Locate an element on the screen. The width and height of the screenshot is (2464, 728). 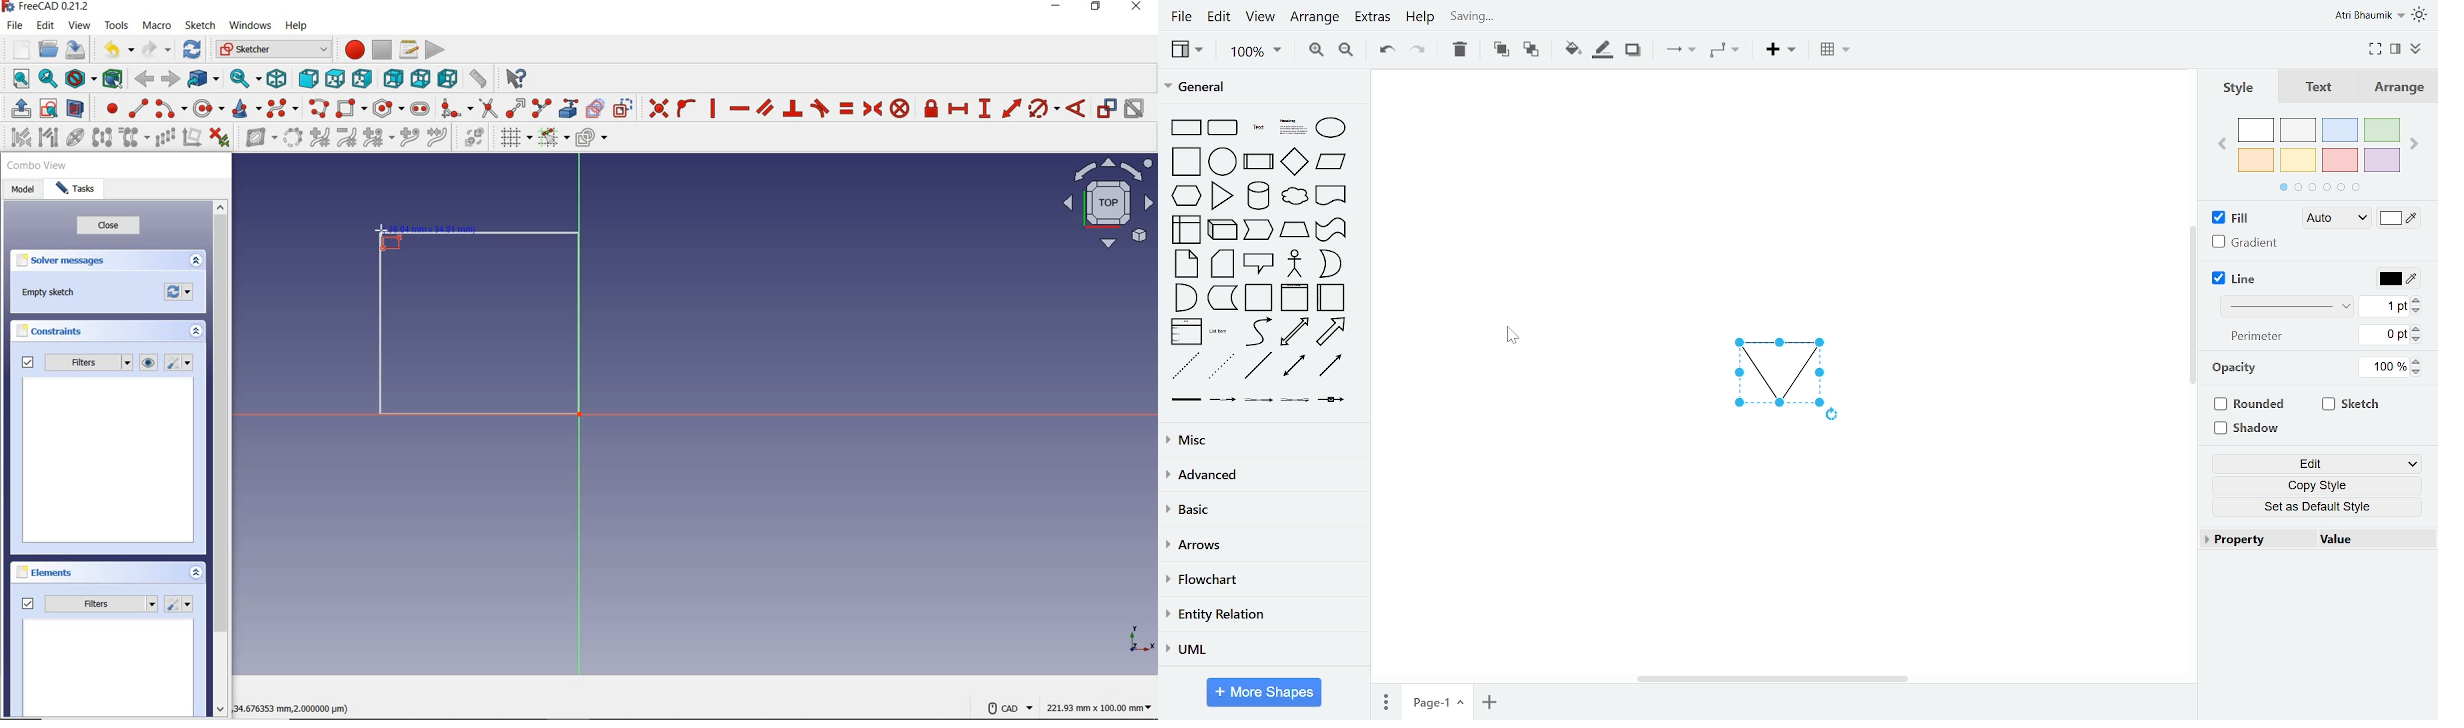
constrain block is located at coordinates (900, 108).